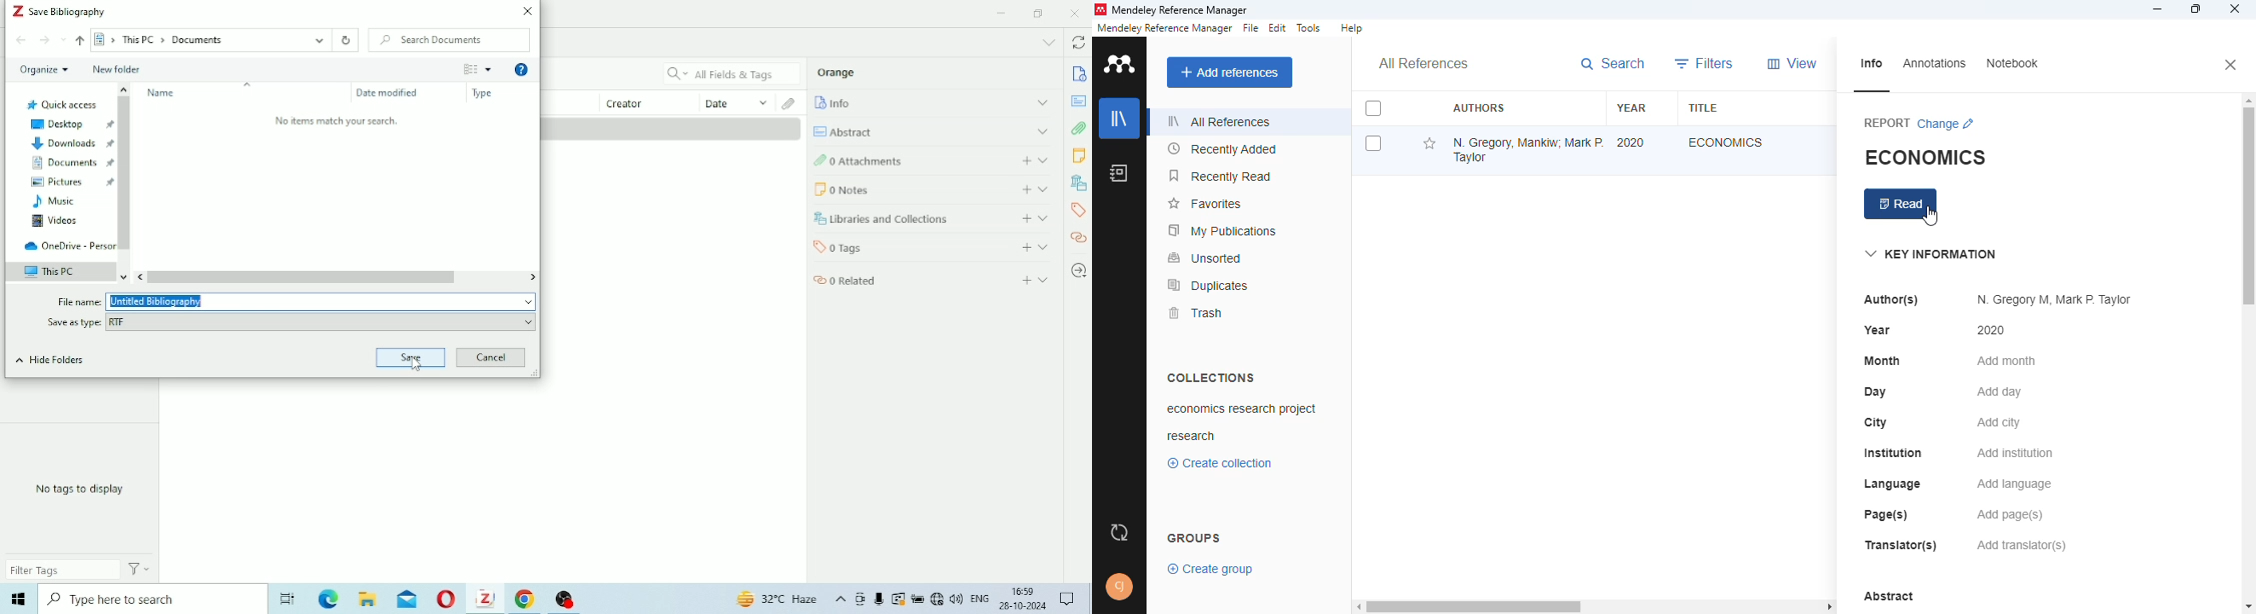 This screenshot has height=616, width=2268. I want to click on Forward, so click(45, 40).